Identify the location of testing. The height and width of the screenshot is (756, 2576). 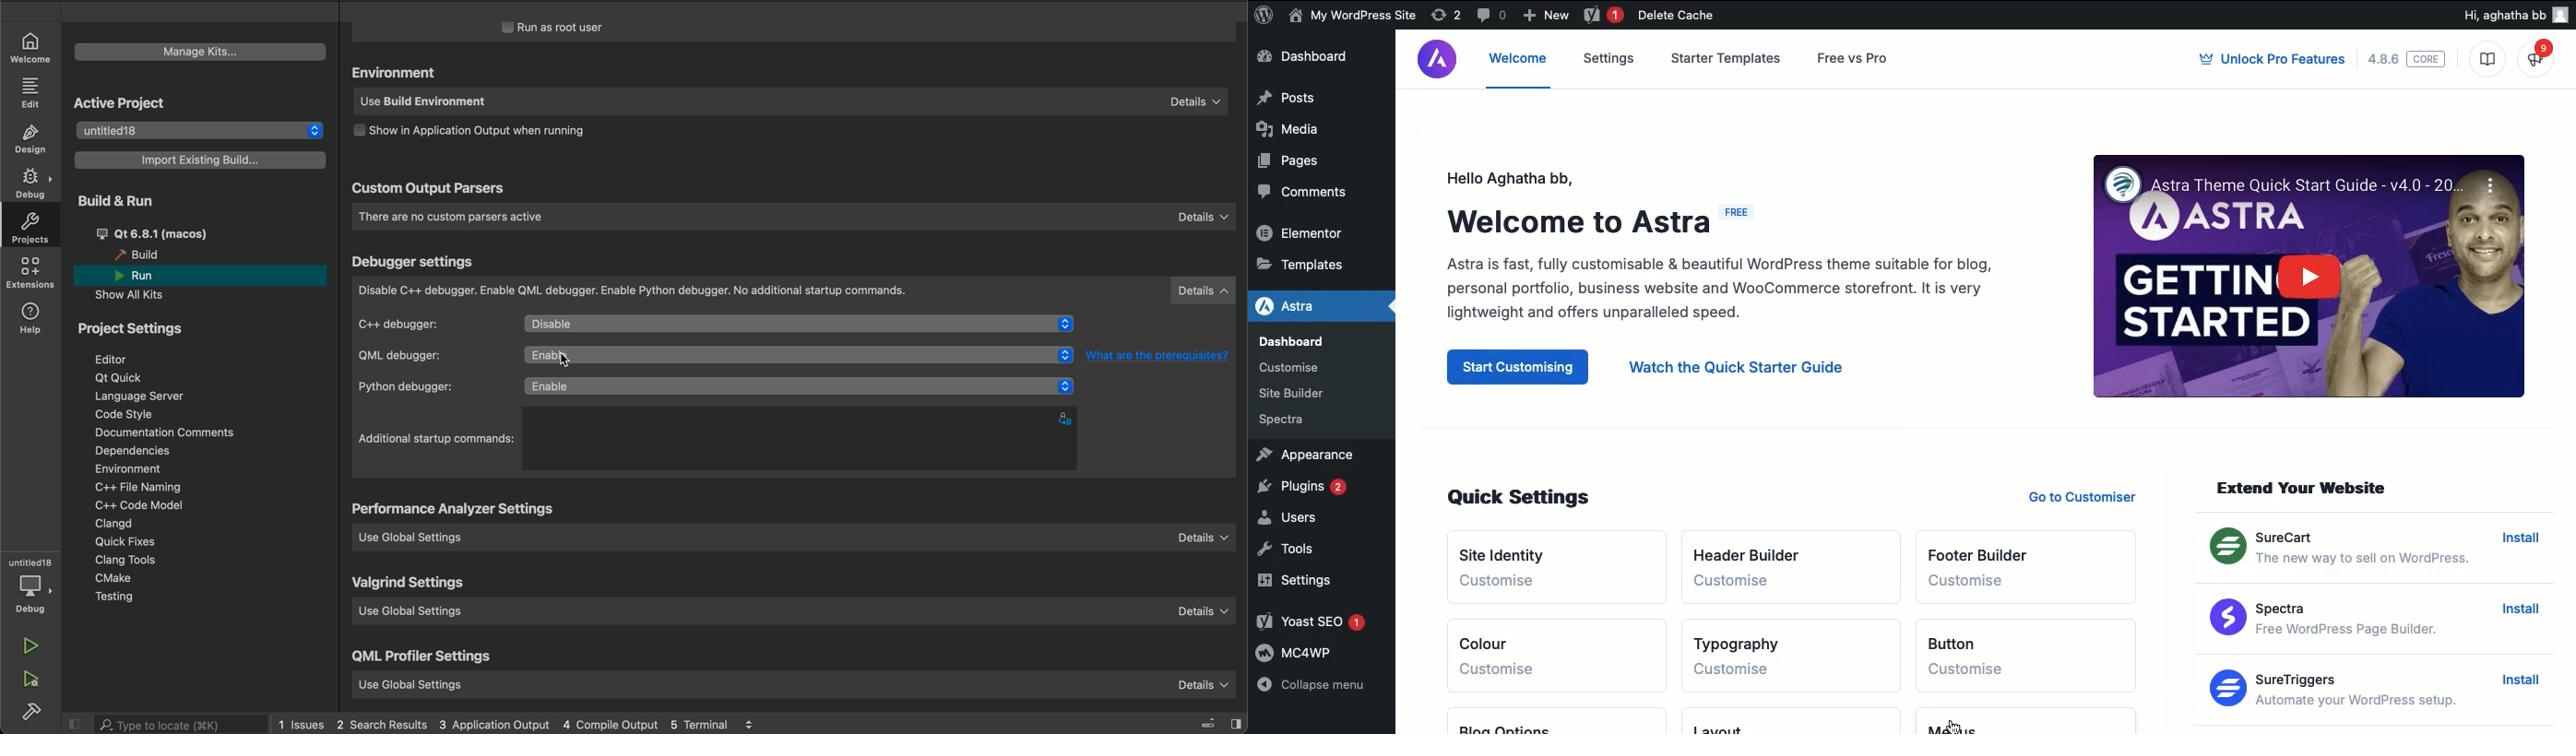
(116, 597).